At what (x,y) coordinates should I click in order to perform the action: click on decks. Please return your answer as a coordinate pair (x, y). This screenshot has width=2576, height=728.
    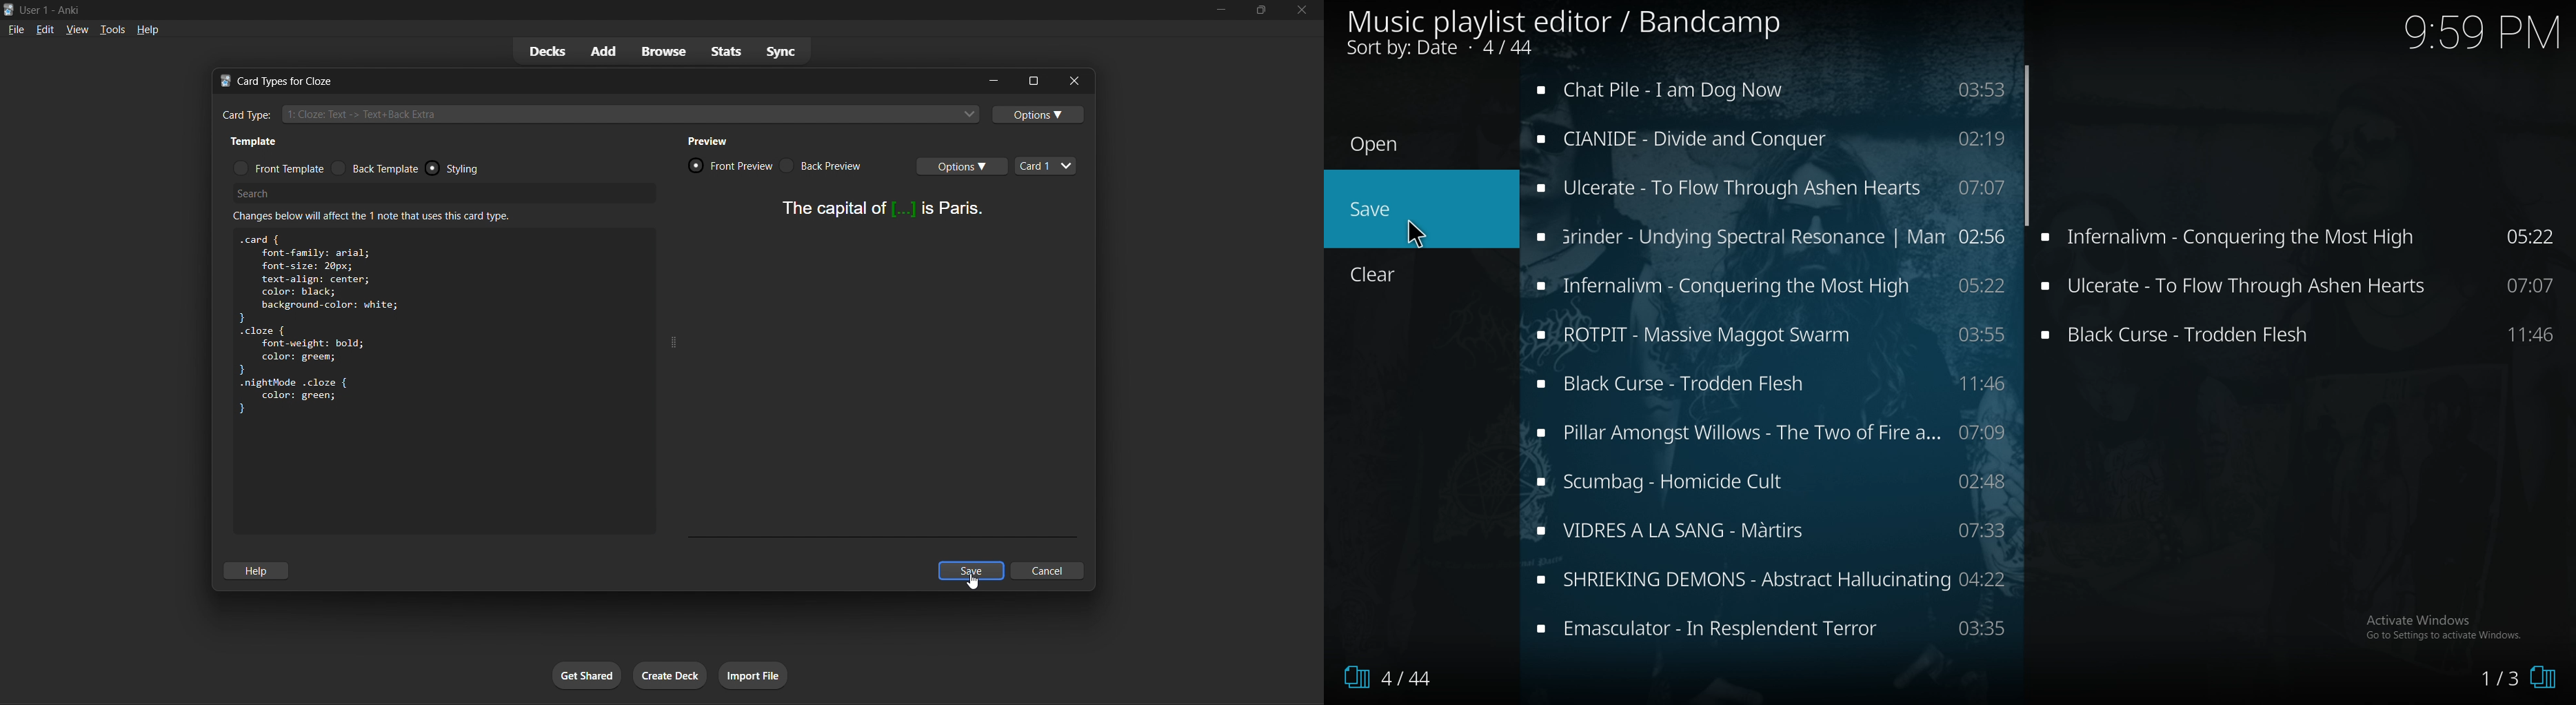
    Looking at the image, I should click on (545, 51).